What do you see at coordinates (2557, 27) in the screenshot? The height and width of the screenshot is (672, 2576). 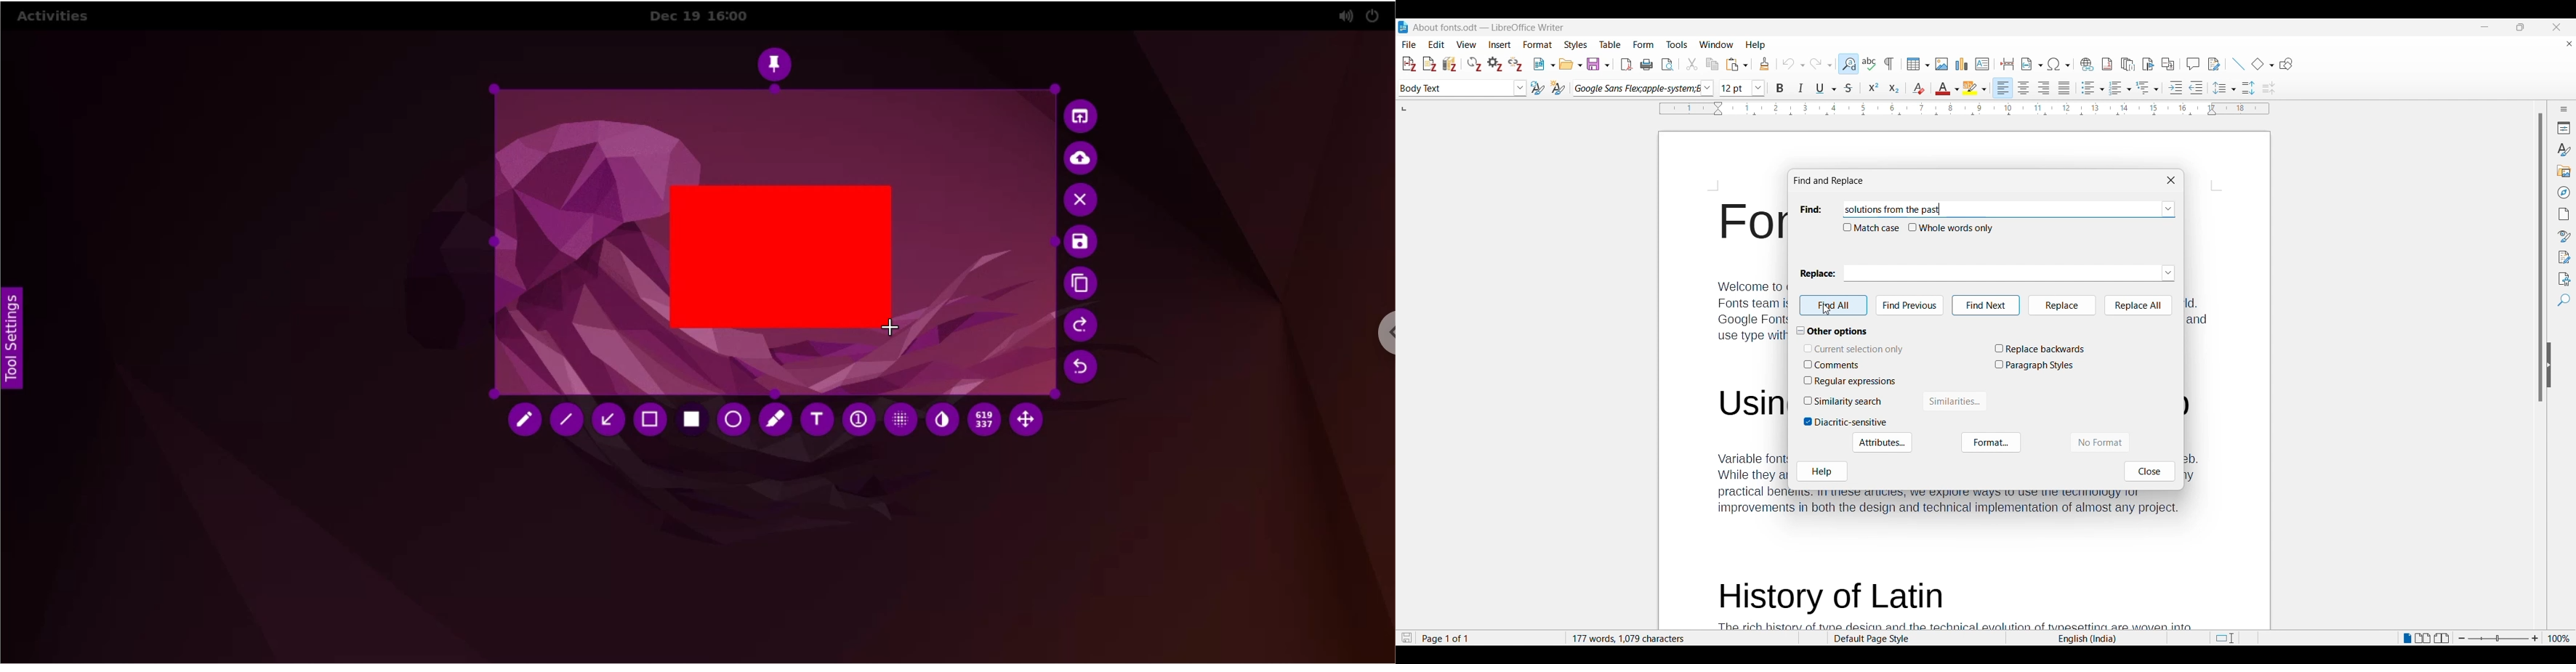 I see `Close interface` at bounding box center [2557, 27].